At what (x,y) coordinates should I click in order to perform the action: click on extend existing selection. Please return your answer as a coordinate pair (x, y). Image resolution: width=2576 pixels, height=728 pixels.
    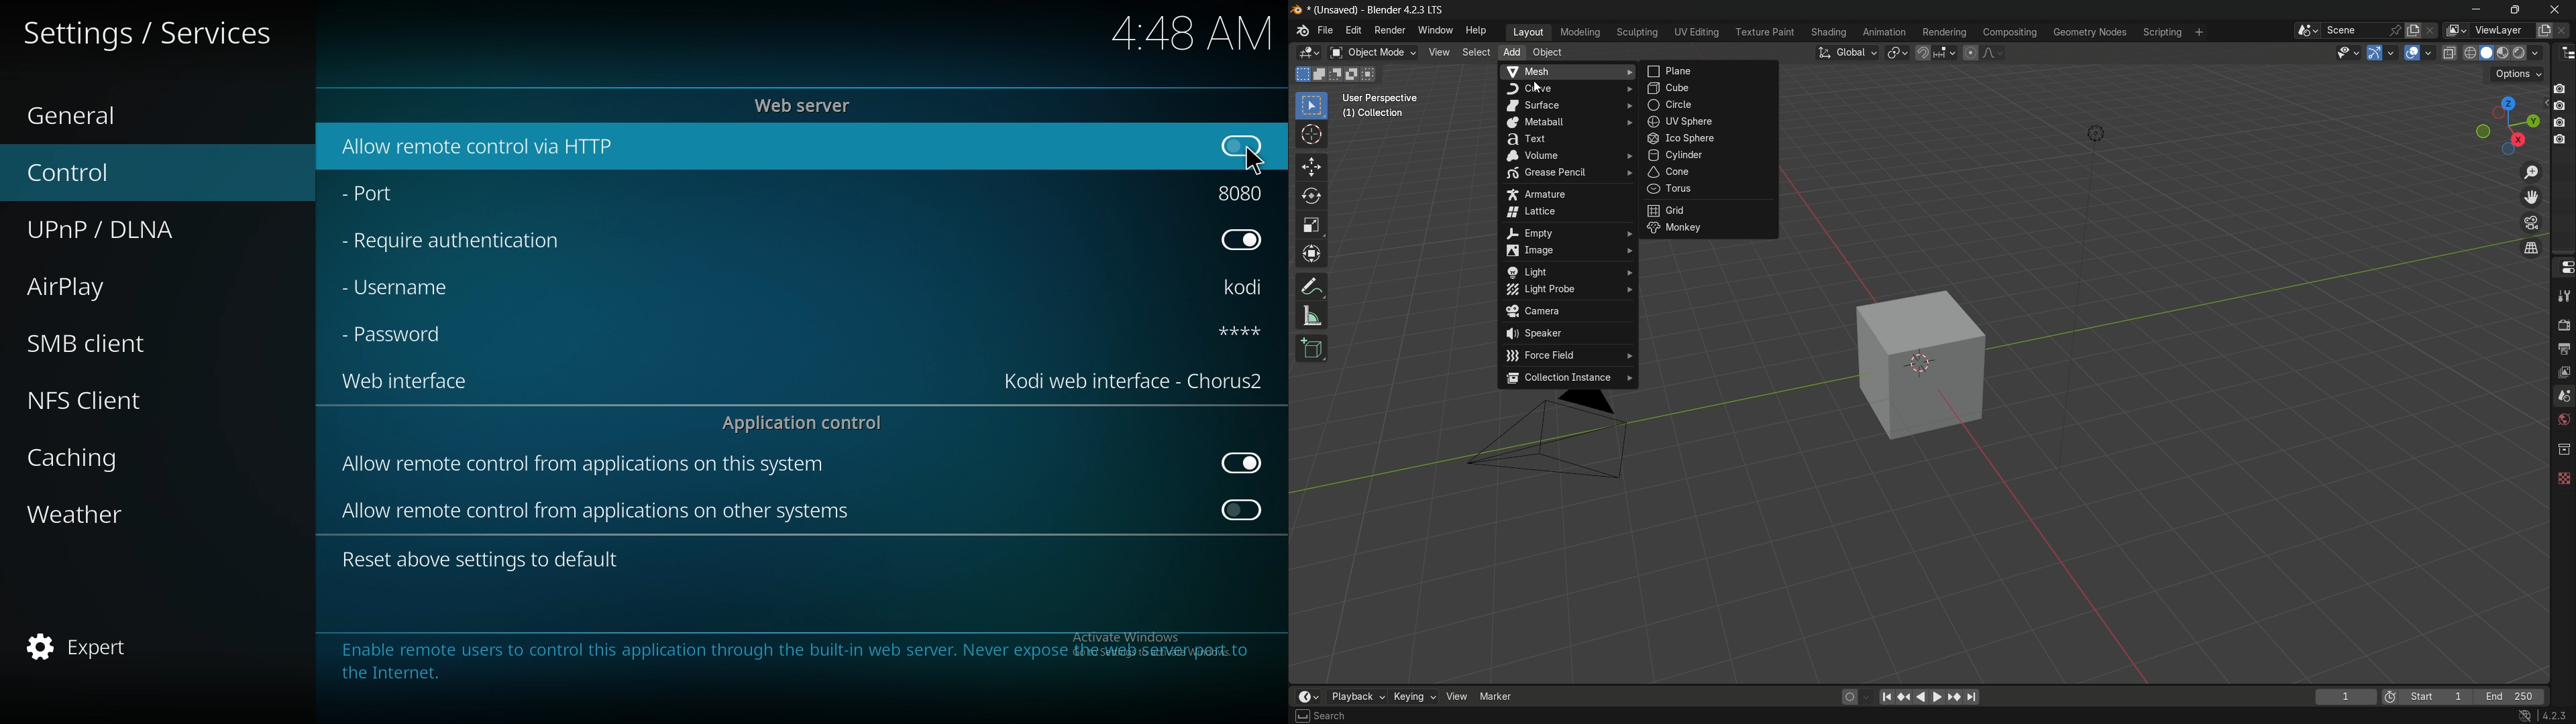
    Looking at the image, I should click on (1320, 75).